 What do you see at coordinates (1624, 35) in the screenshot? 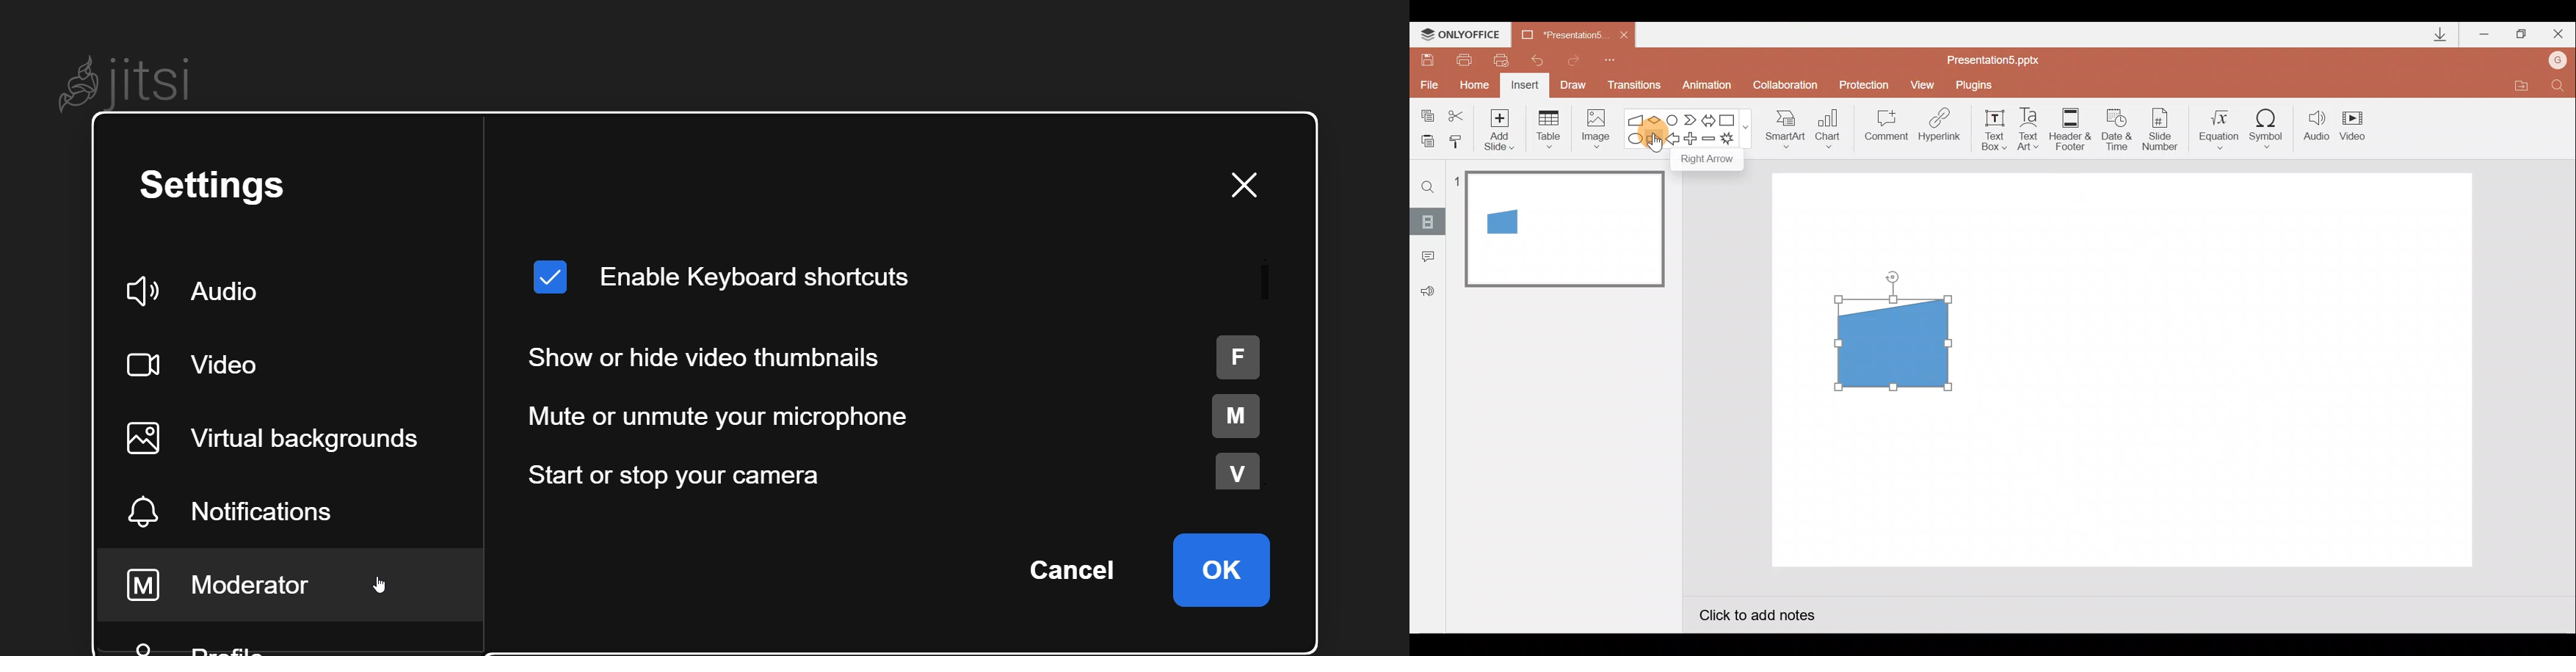
I see `Close` at bounding box center [1624, 35].